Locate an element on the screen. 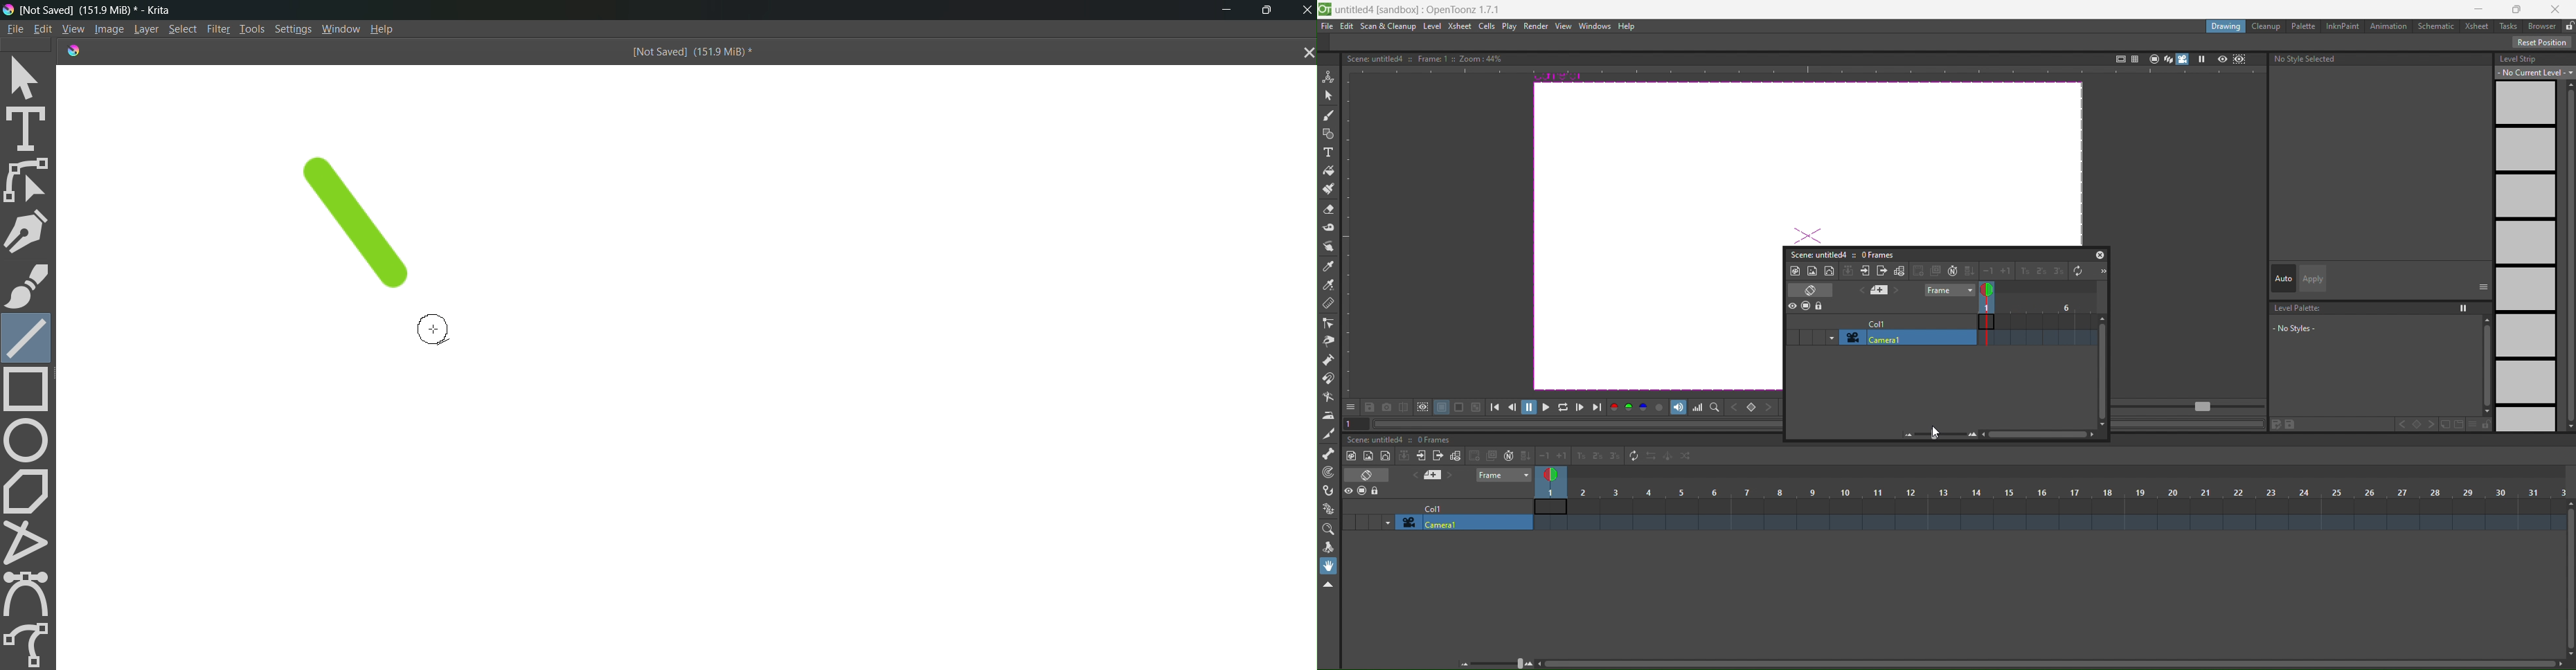 The image size is (2576, 672). text is located at coordinates (1423, 58).